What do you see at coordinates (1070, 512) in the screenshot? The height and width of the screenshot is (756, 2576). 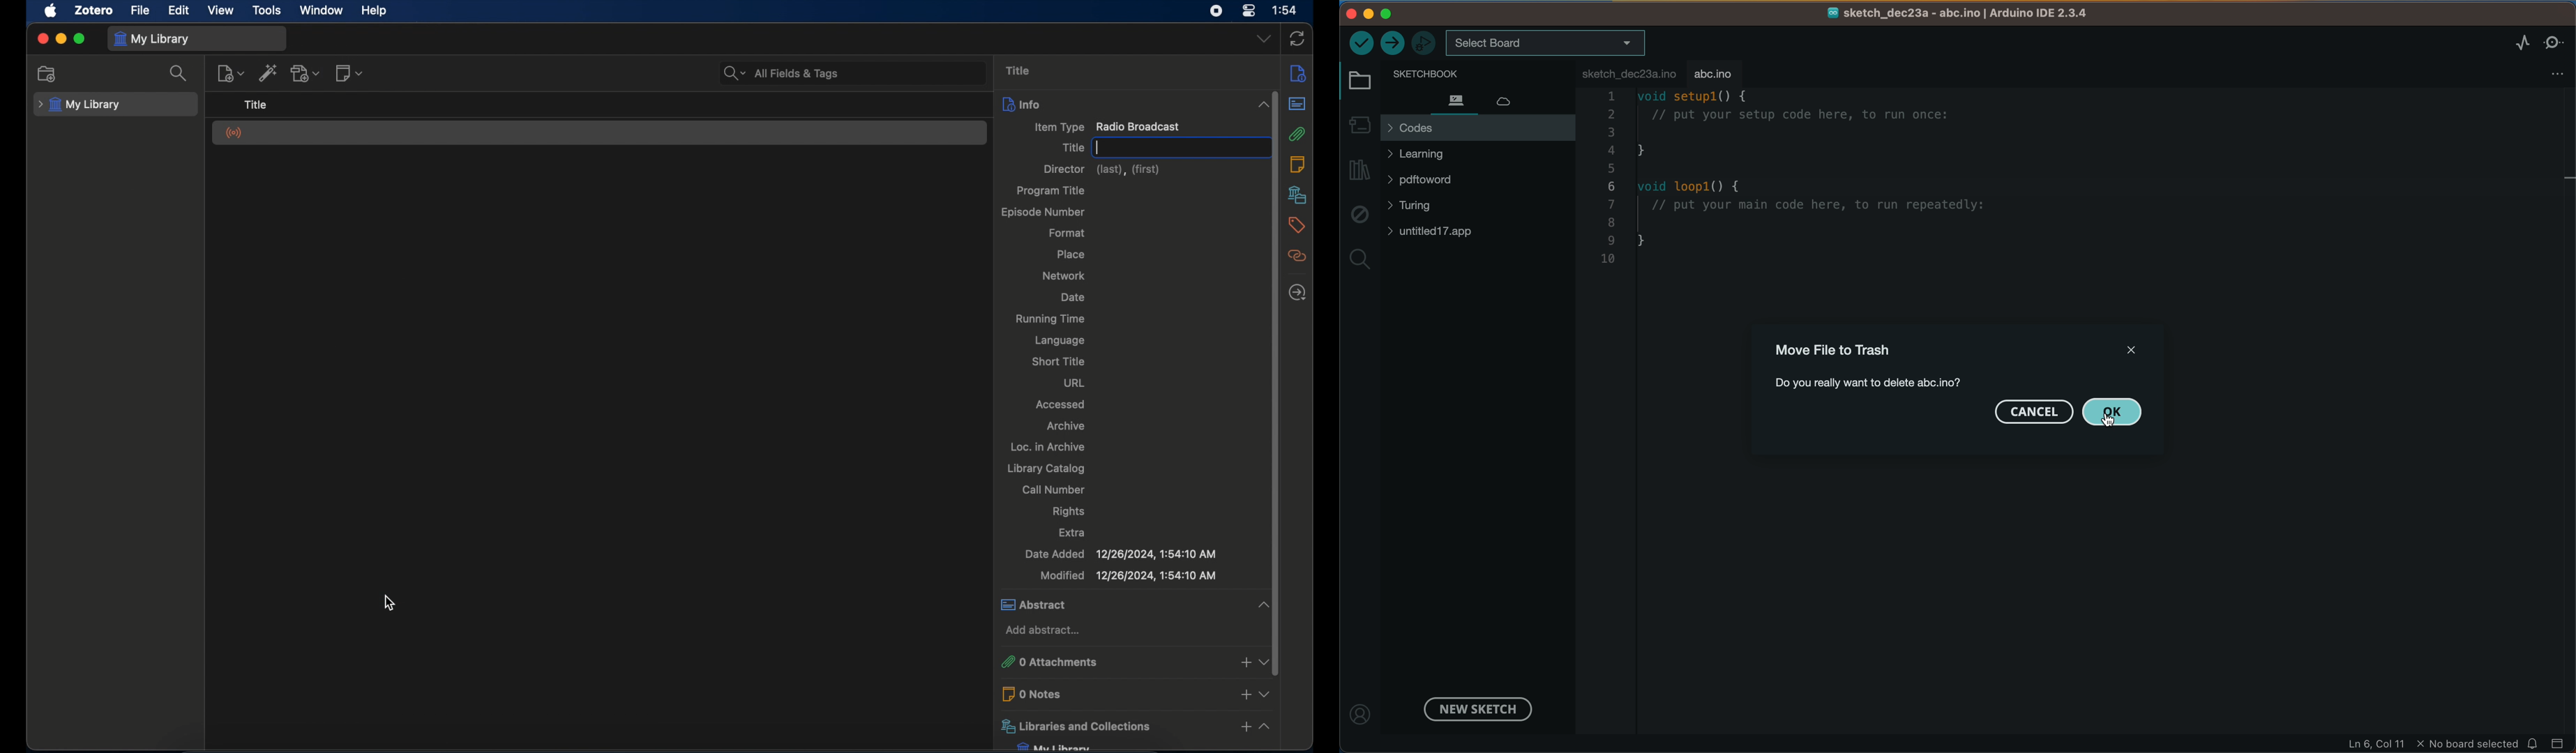 I see `rights` at bounding box center [1070, 512].